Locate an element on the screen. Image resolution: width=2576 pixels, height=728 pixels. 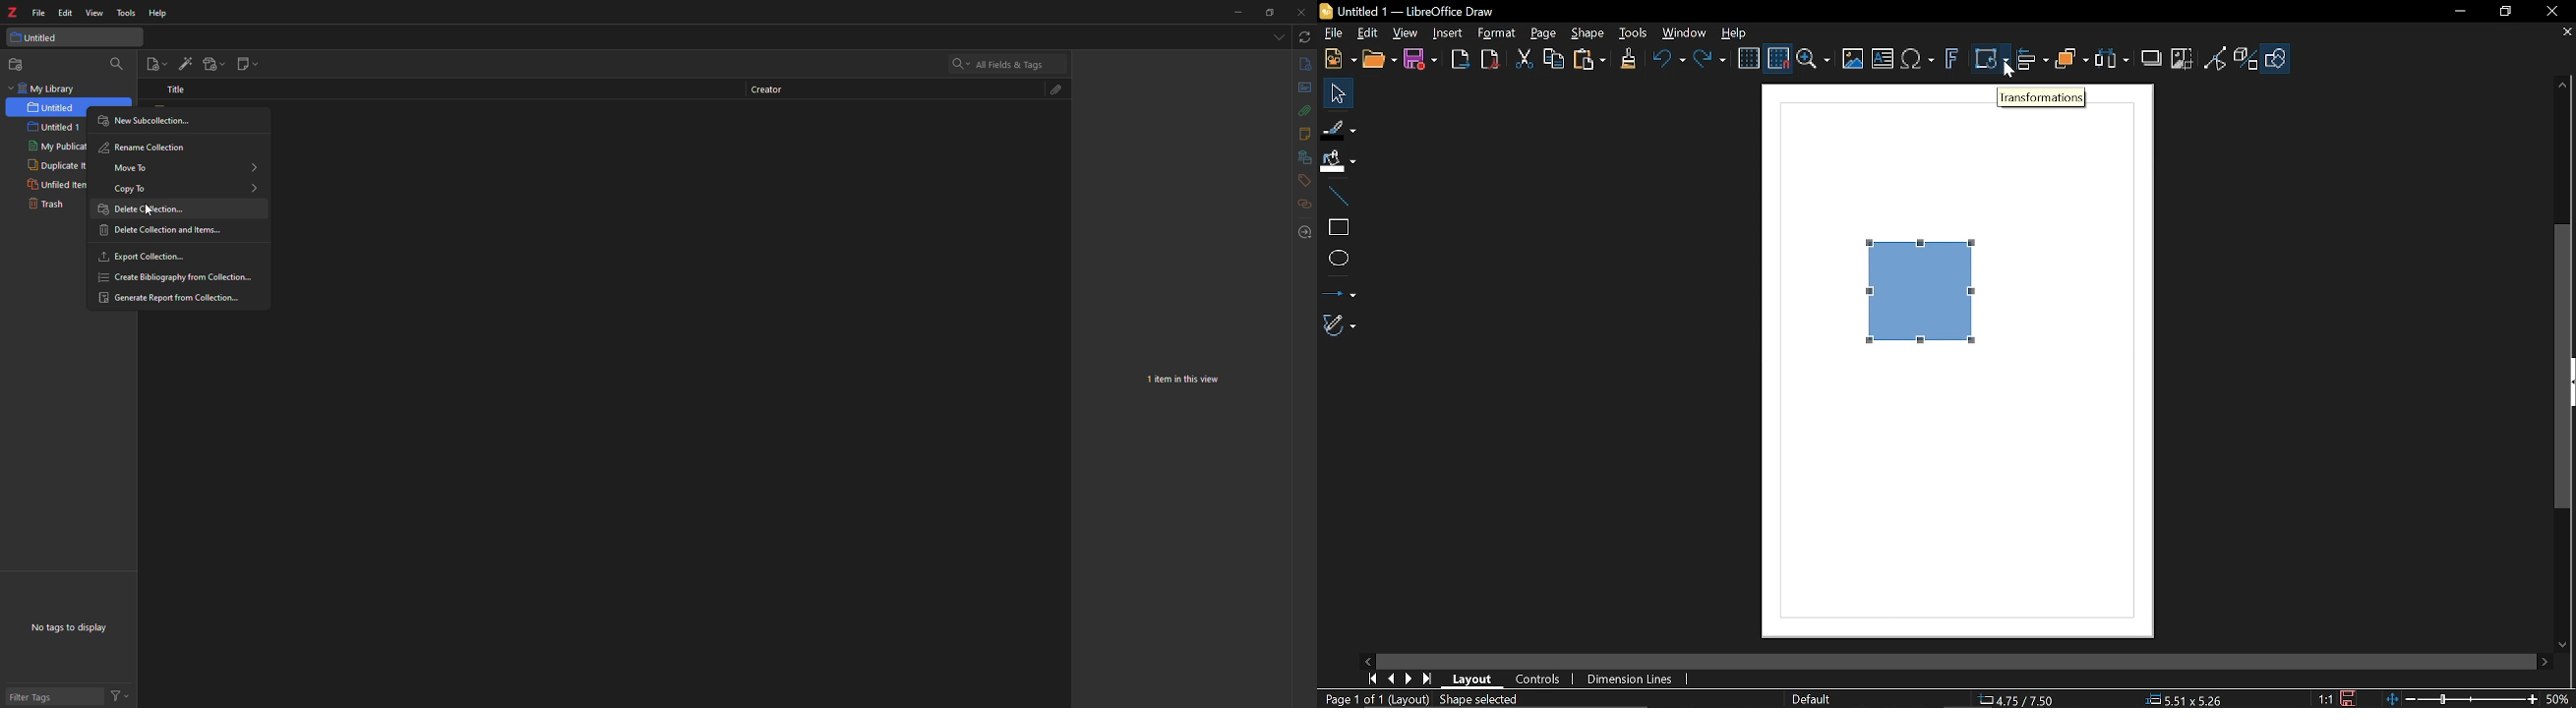
rectangle is located at coordinates (1336, 228).